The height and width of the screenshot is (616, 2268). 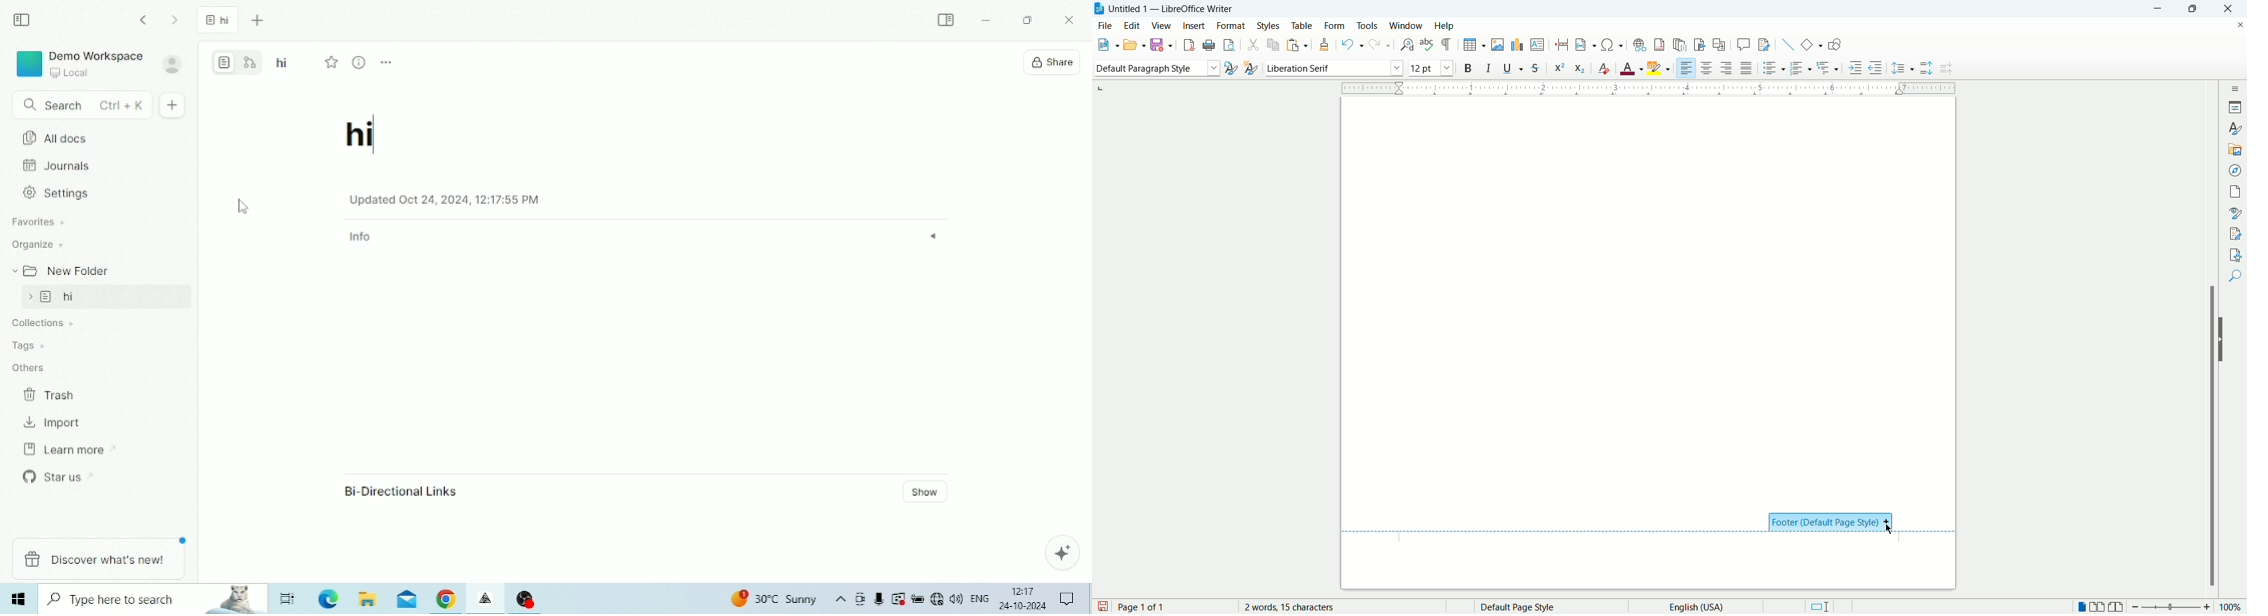 I want to click on styles, so click(x=1270, y=25).